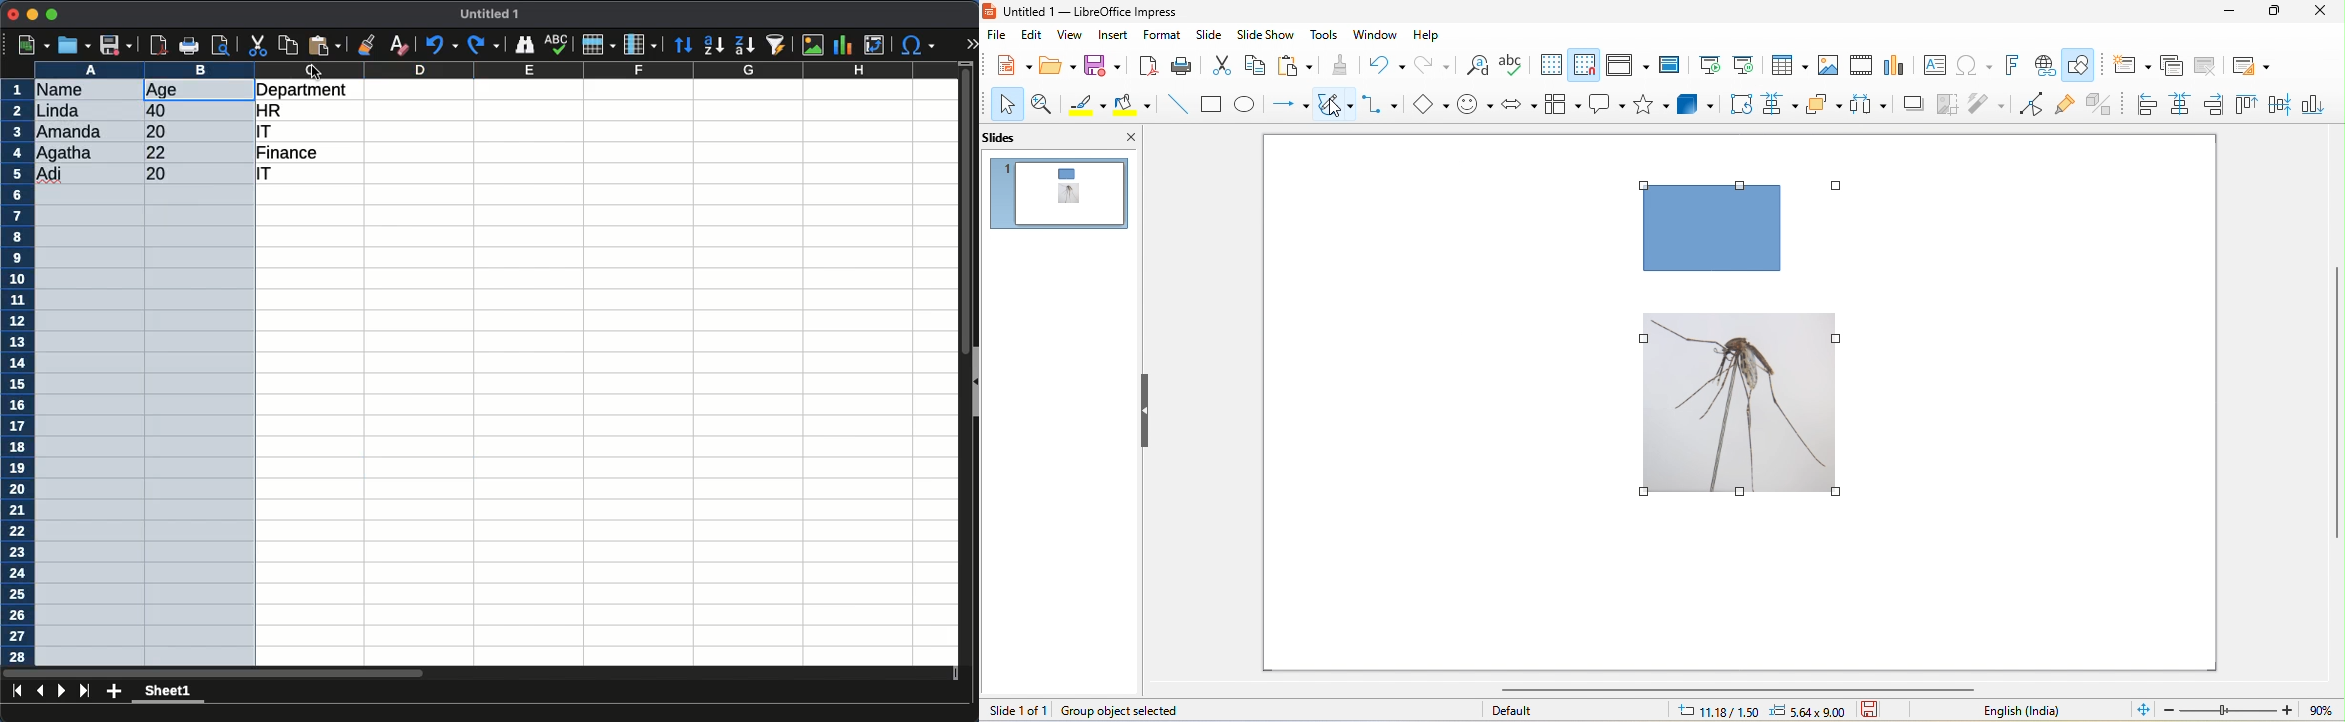 The width and height of the screenshot is (2352, 728). I want to click on close, so click(13, 15).